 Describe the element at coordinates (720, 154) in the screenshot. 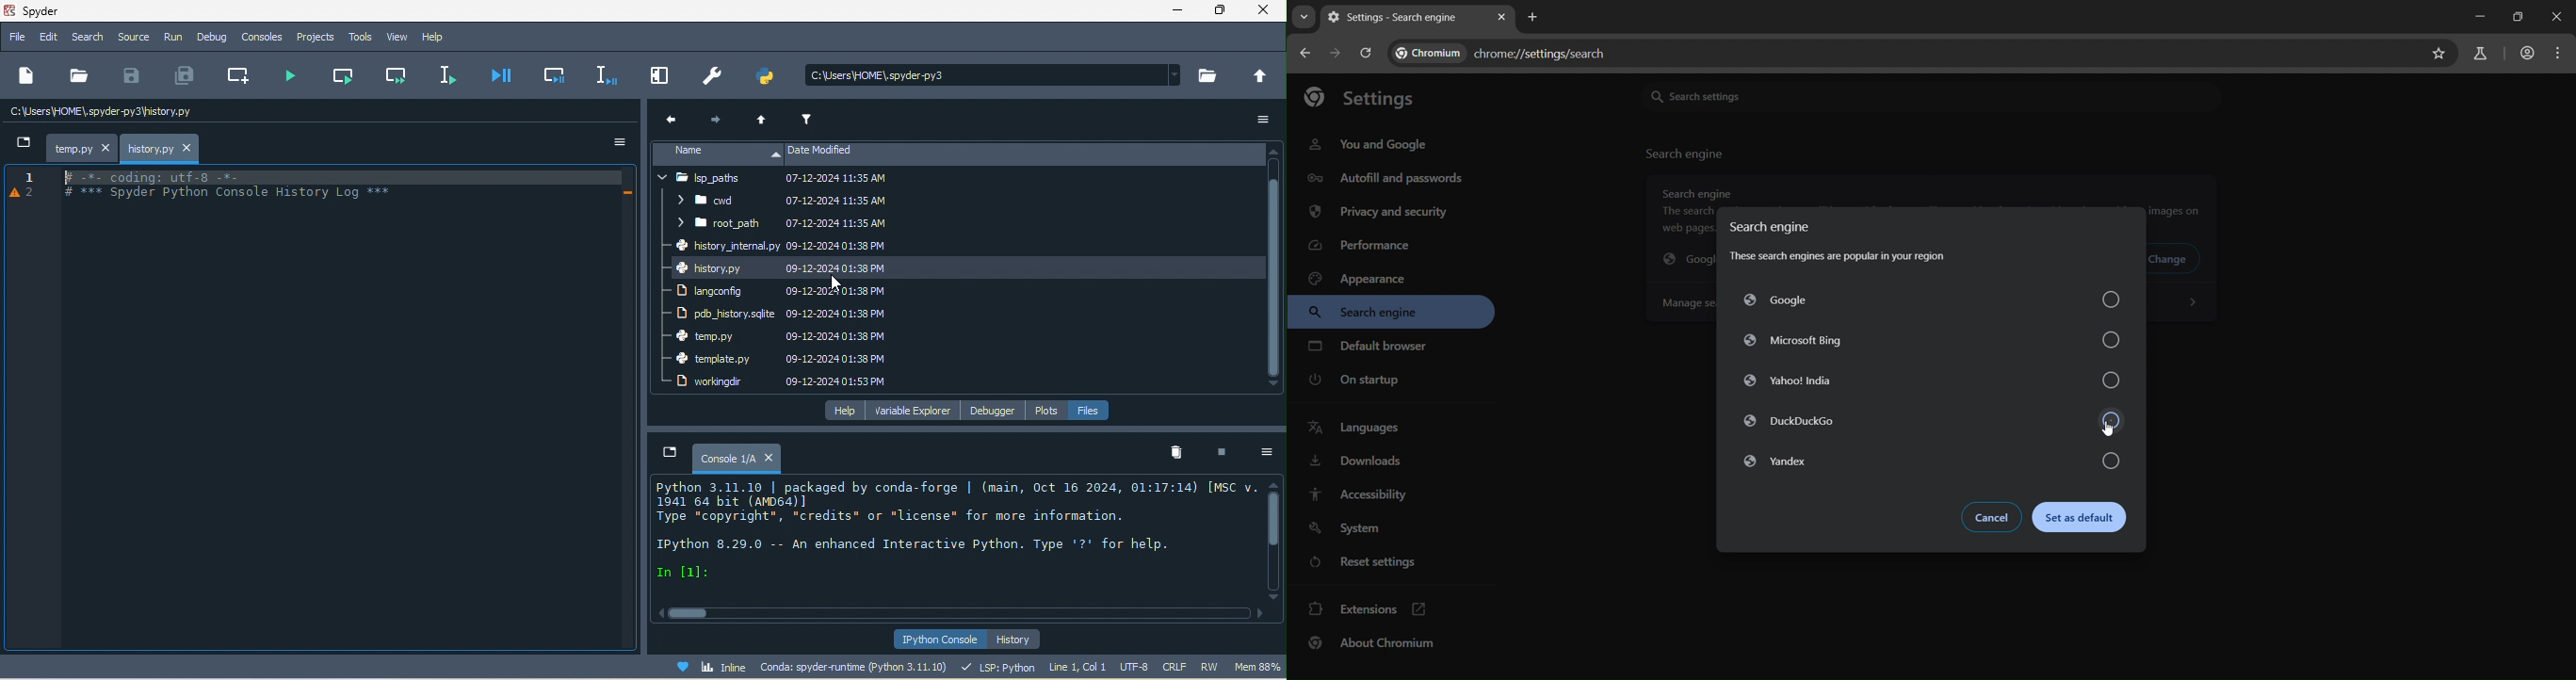

I see `name` at that location.